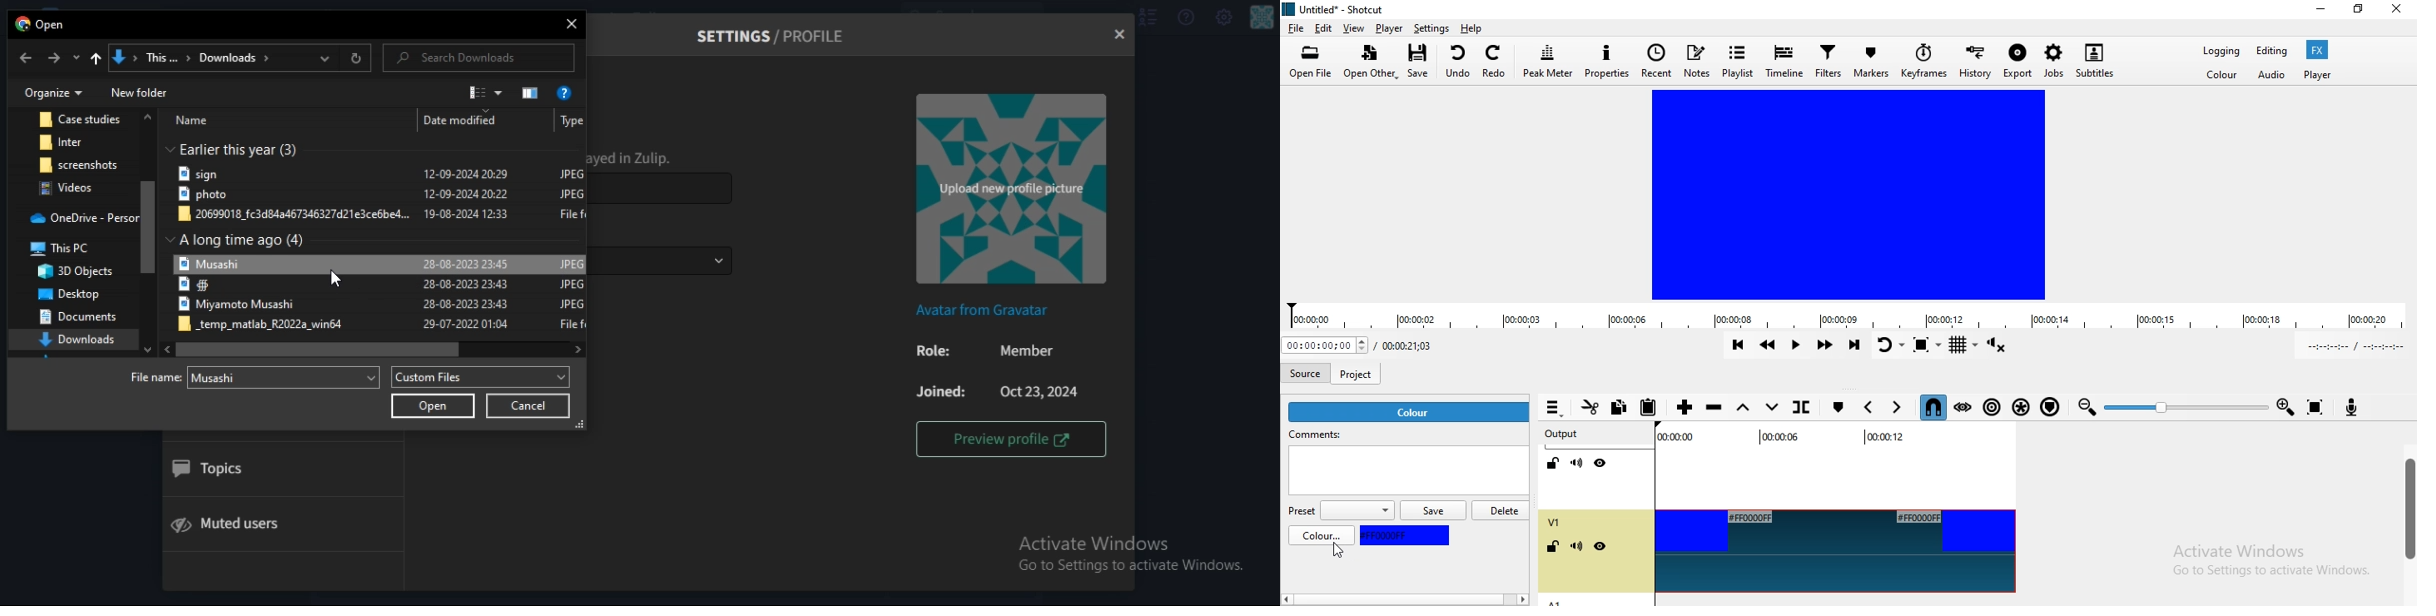  What do you see at coordinates (1767, 345) in the screenshot?
I see `Play quickly backwards` at bounding box center [1767, 345].